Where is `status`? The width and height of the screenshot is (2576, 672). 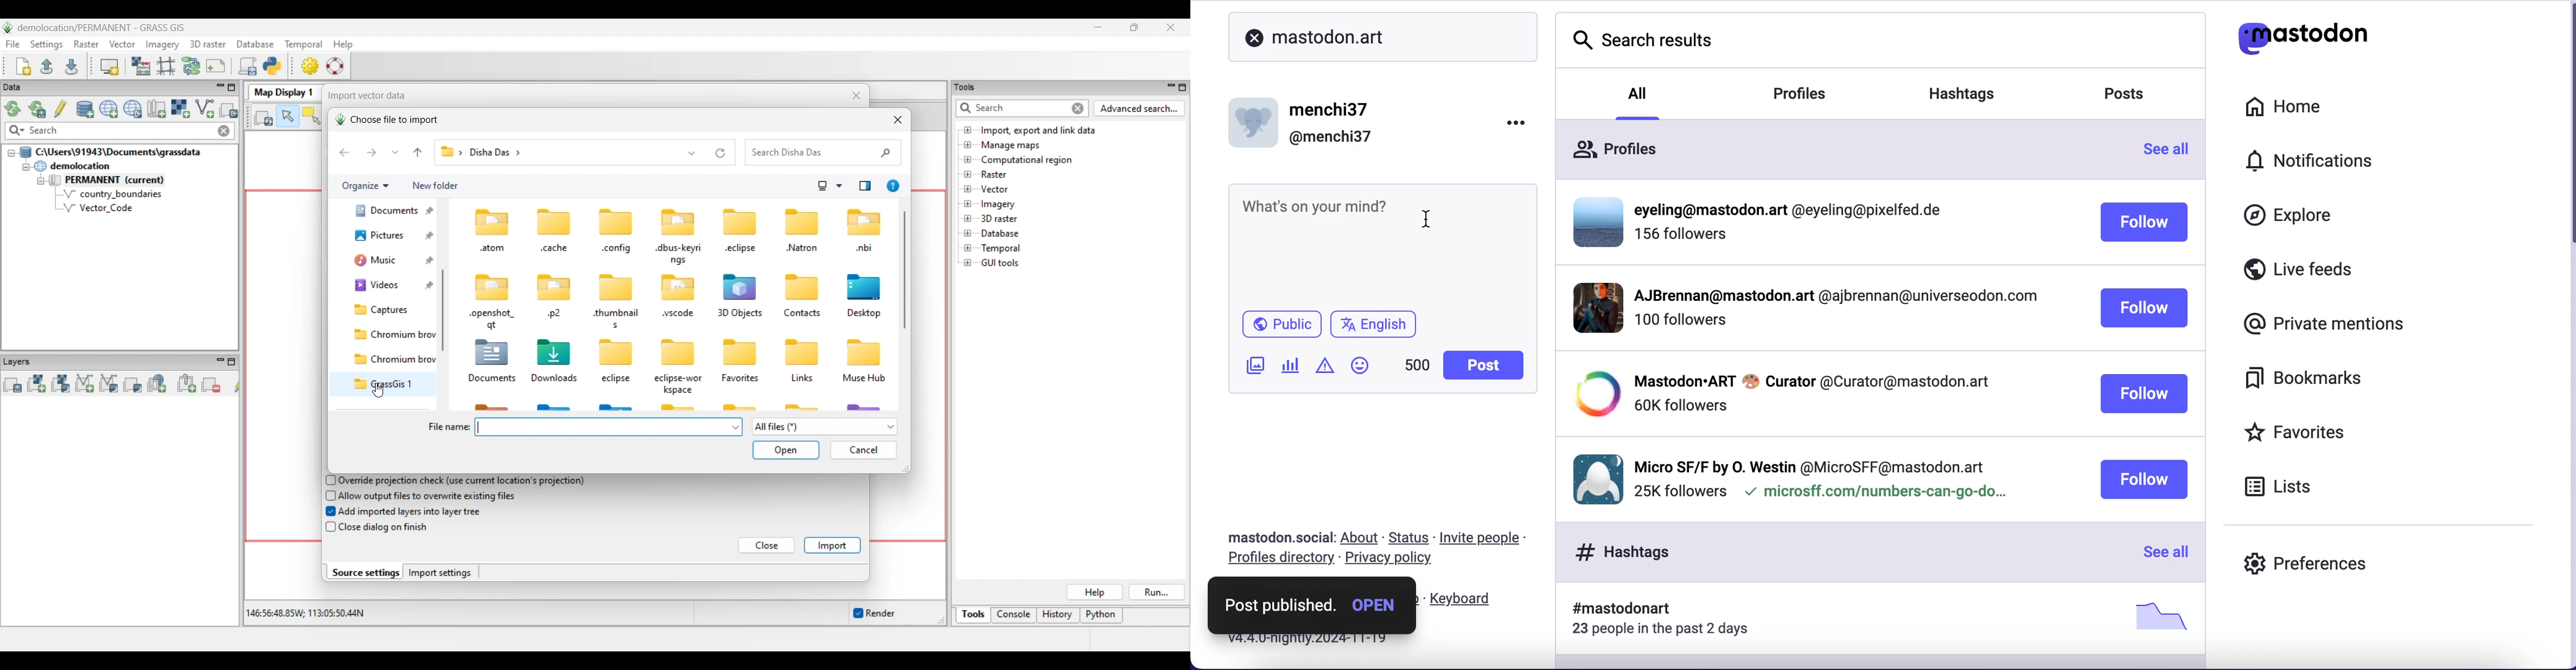 status is located at coordinates (1410, 538).